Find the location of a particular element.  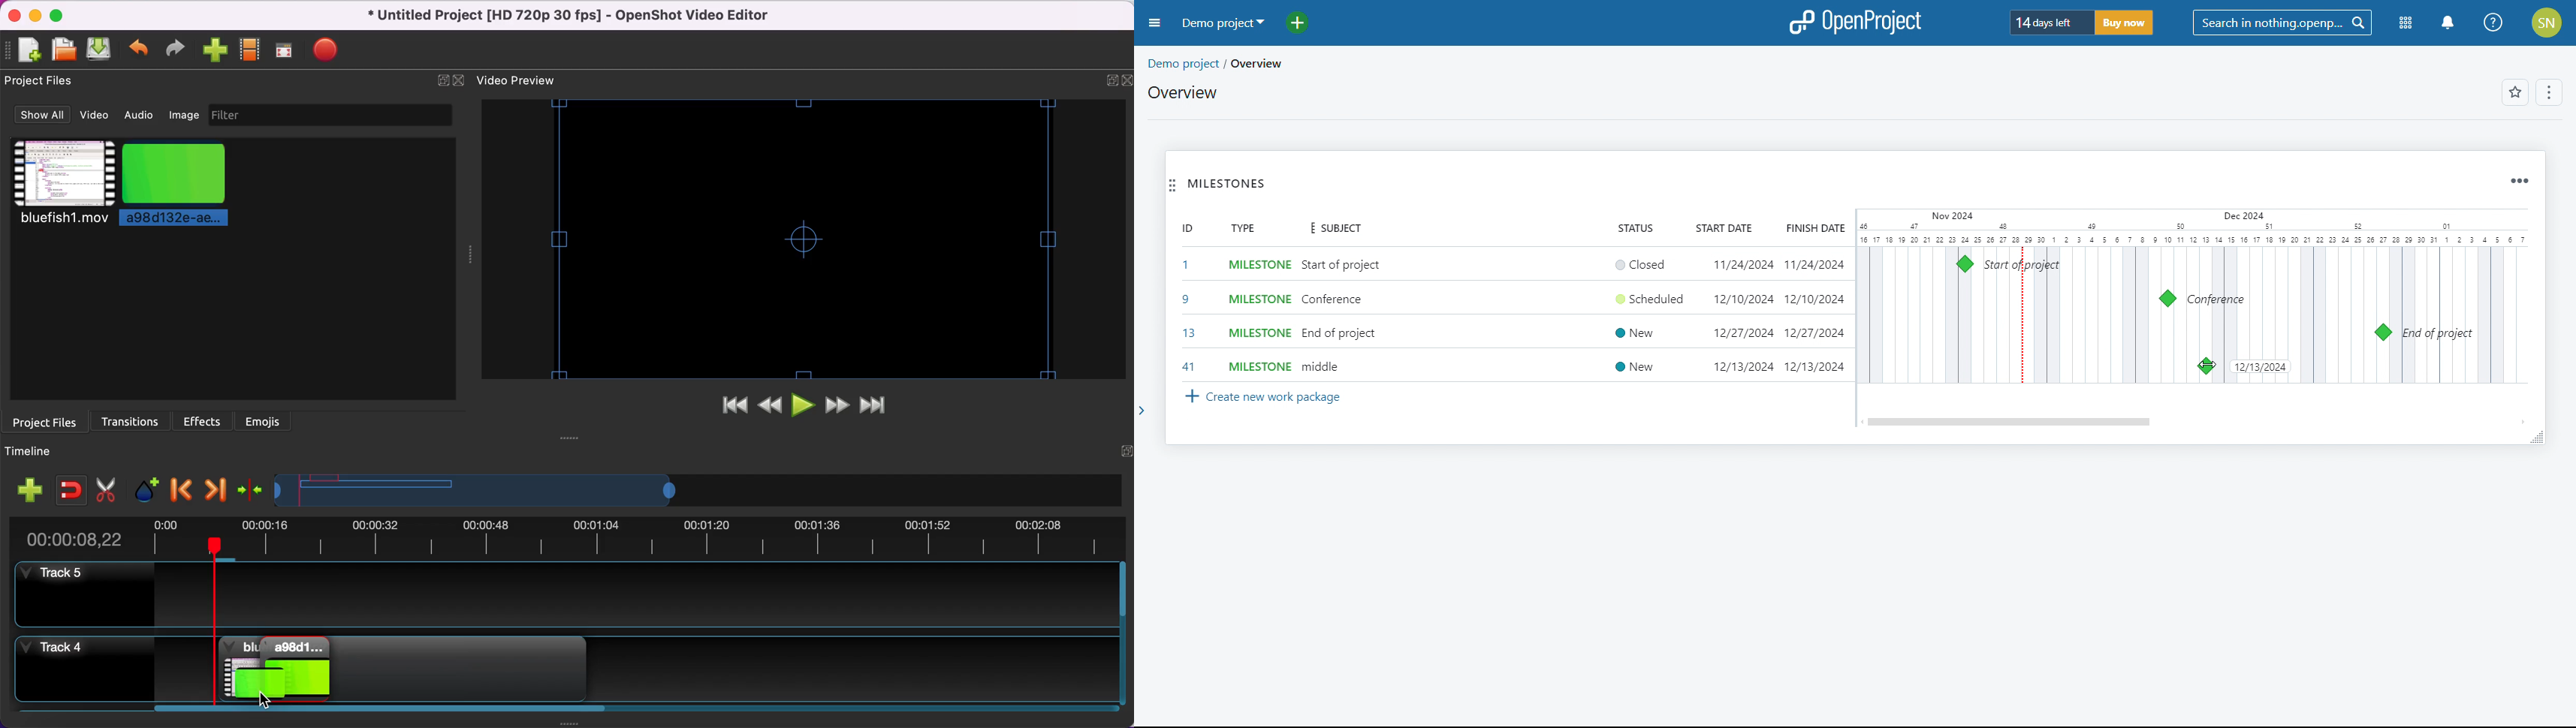

scroll right is located at coordinates (2519, 421).